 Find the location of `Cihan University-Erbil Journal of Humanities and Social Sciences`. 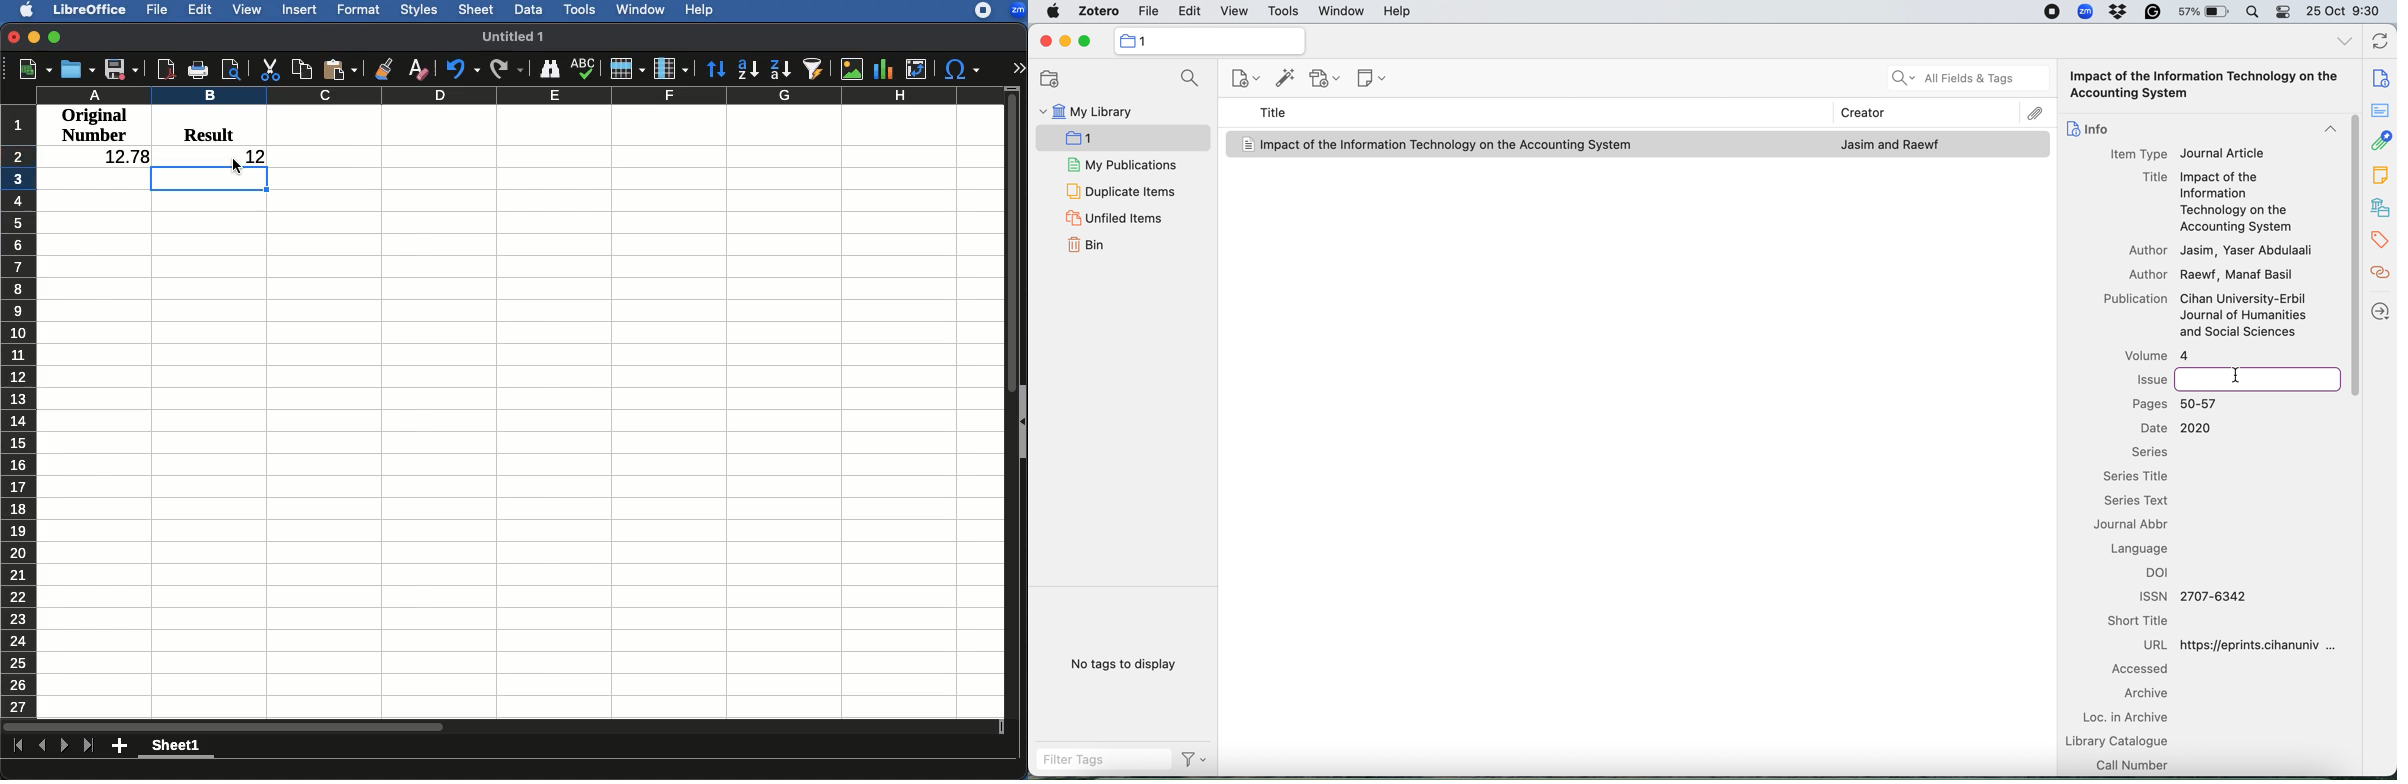

Cihan University-Erbil Journal of Humanities and Social Sciences is located at coordinates (2245, 316).